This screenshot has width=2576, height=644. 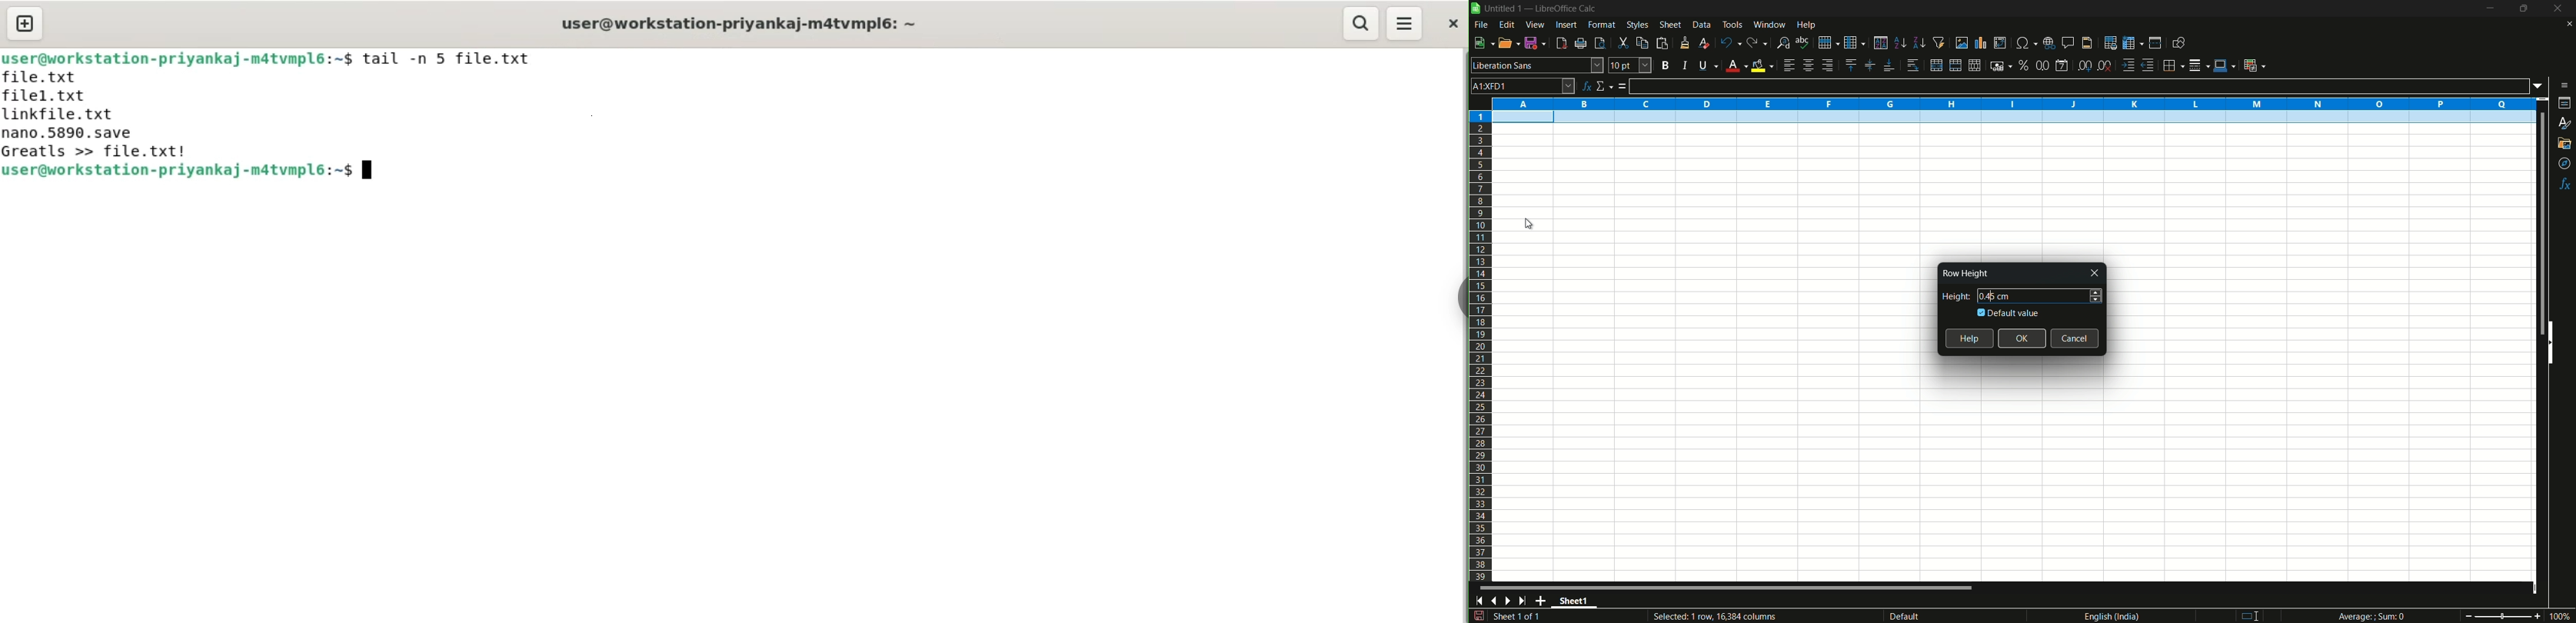 I want to click on styles menu, so click(x=1638, y=25).